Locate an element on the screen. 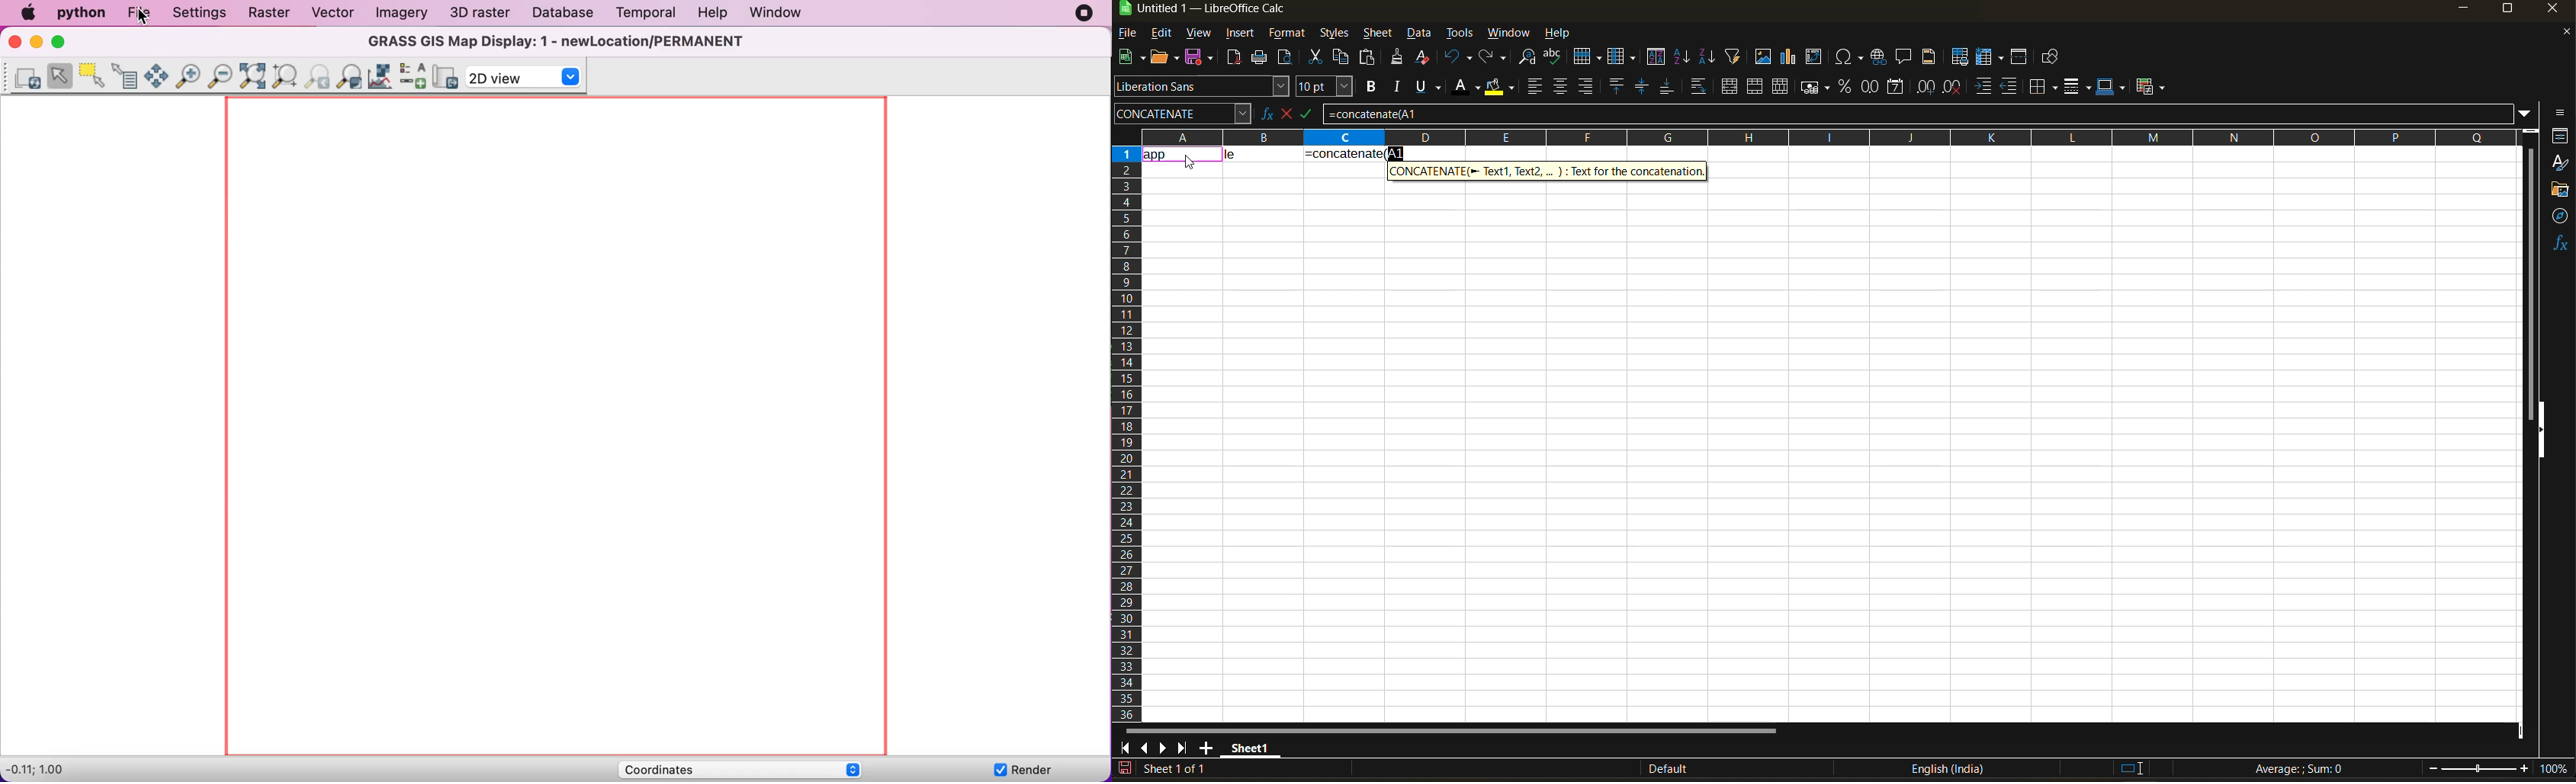 The height and width of the screenshot is (784, 2576). scroll to previous sheet is located at coordinates (1145, 747).